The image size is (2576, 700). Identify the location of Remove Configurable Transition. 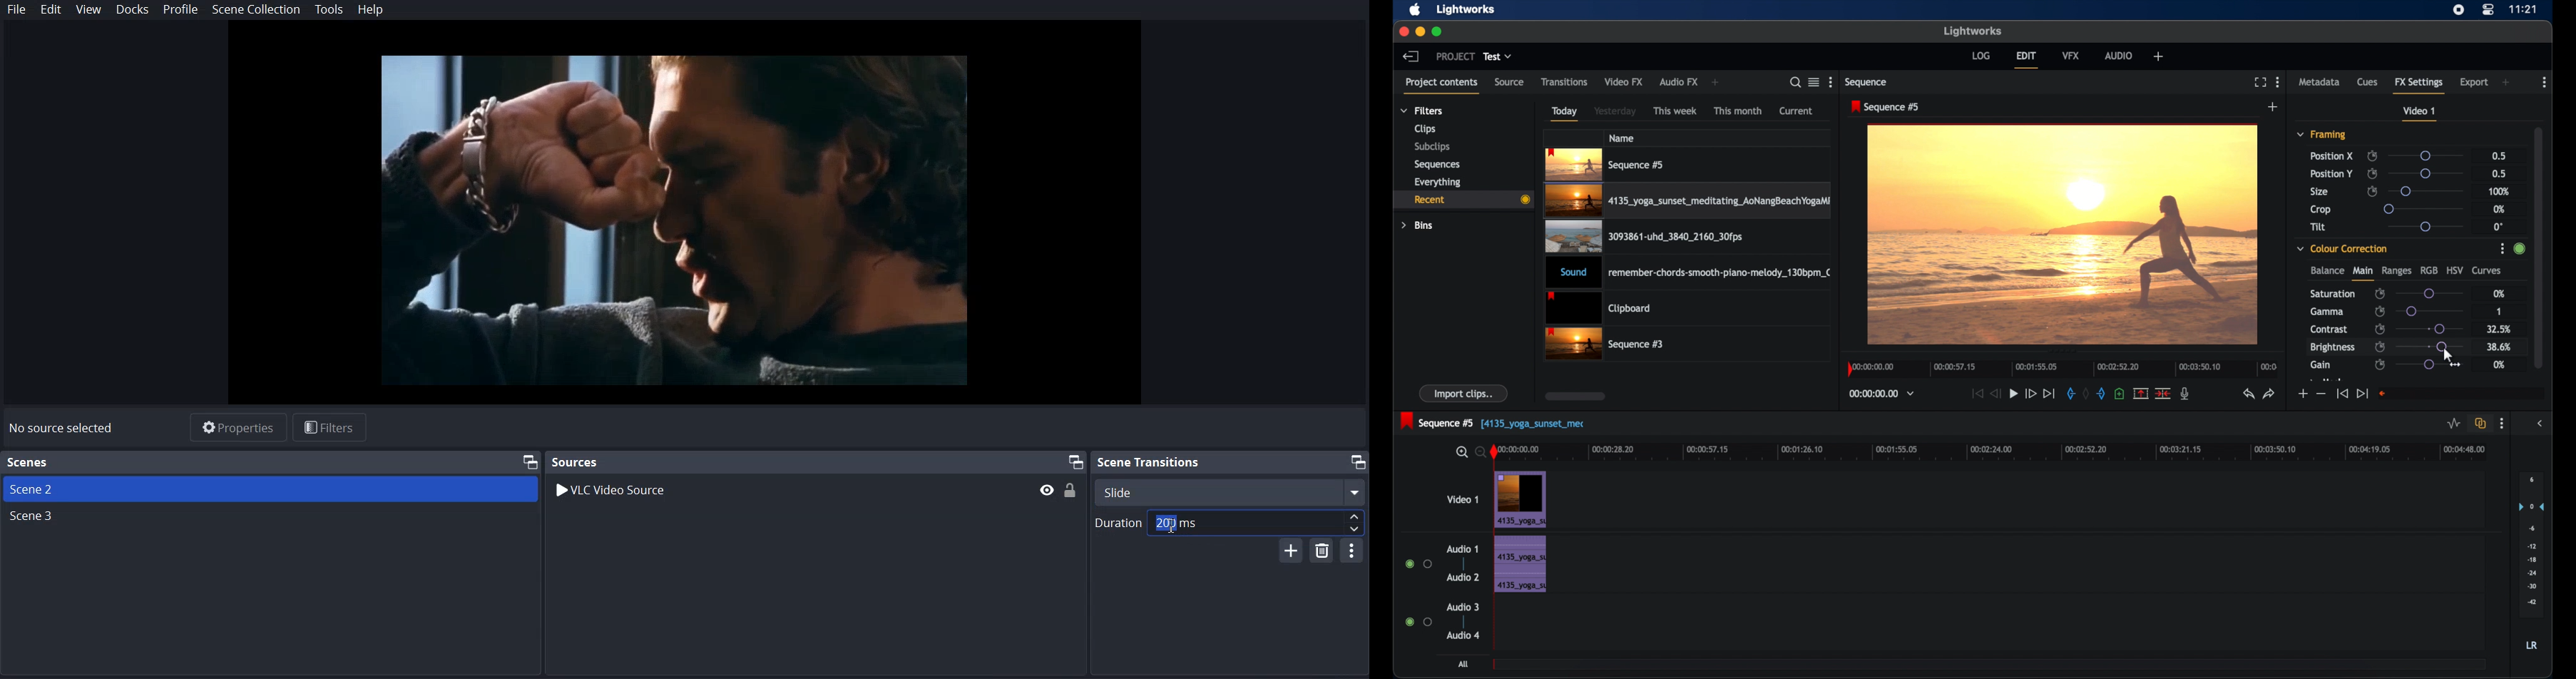
(1324, 549).